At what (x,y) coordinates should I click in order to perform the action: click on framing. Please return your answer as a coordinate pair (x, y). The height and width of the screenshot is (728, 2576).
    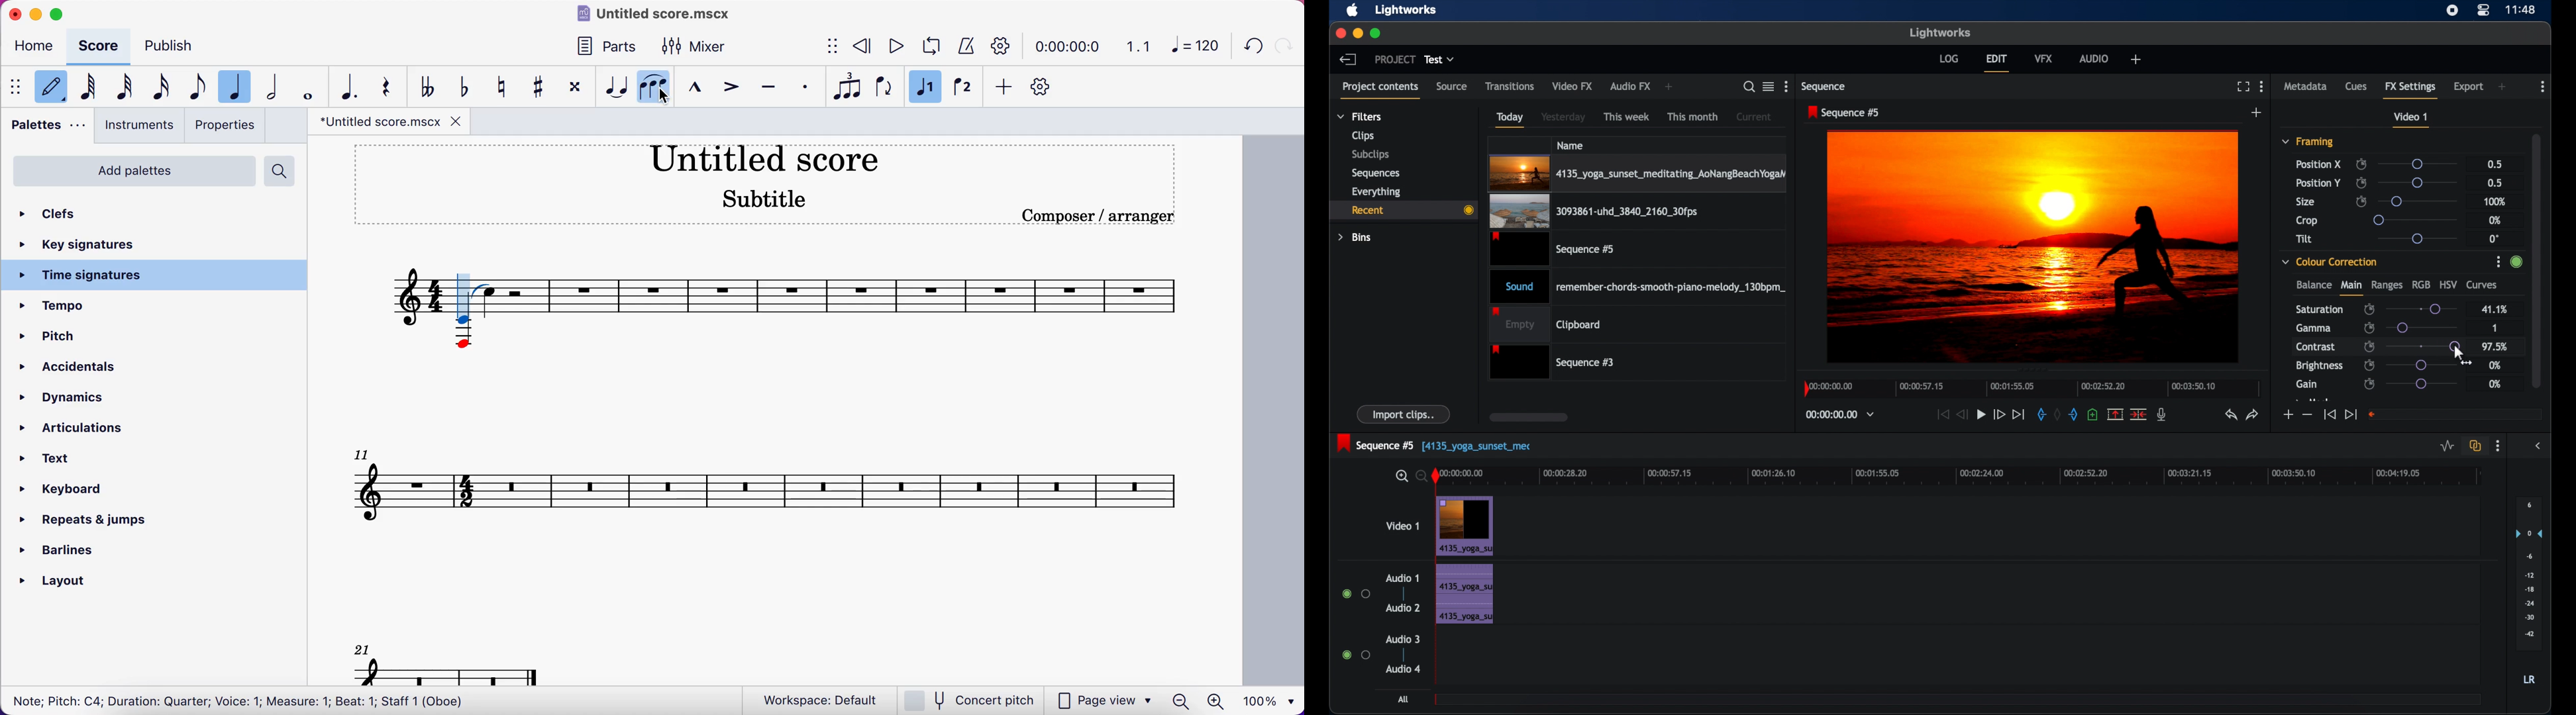
    Looking at the image, I should click on (2308, 142).